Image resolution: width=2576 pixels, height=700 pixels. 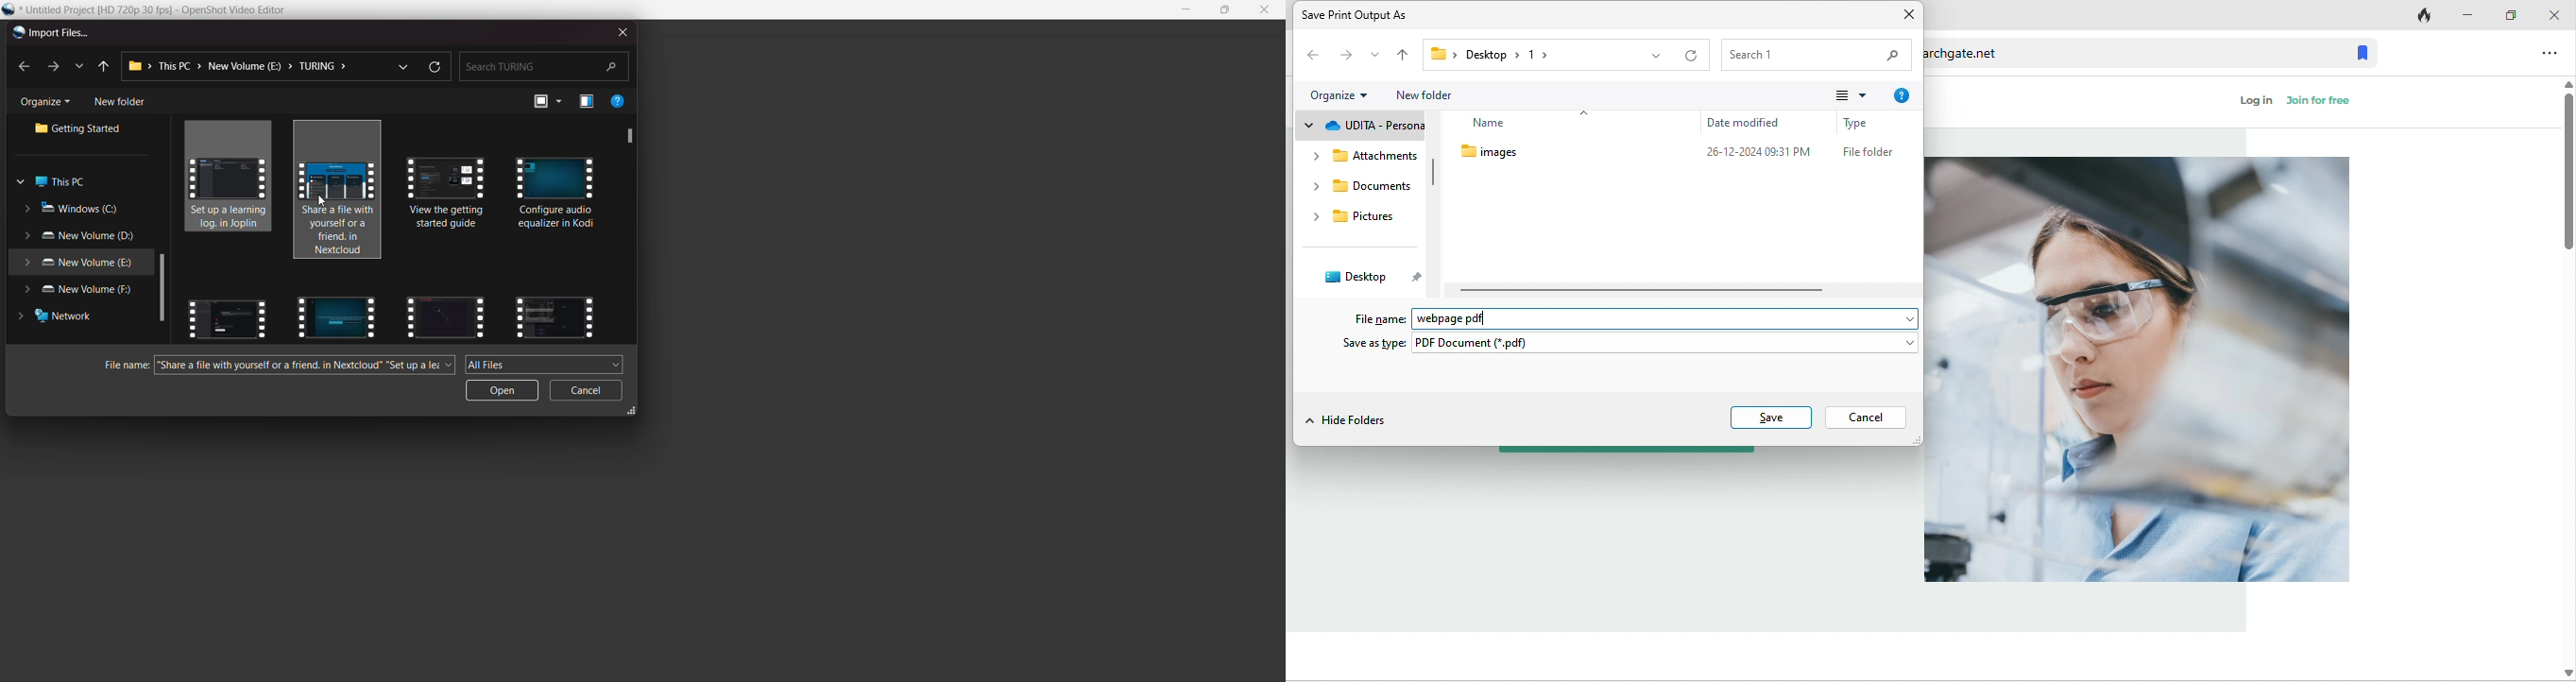 I want to click on bookmark, so click(x=2363, y=51).